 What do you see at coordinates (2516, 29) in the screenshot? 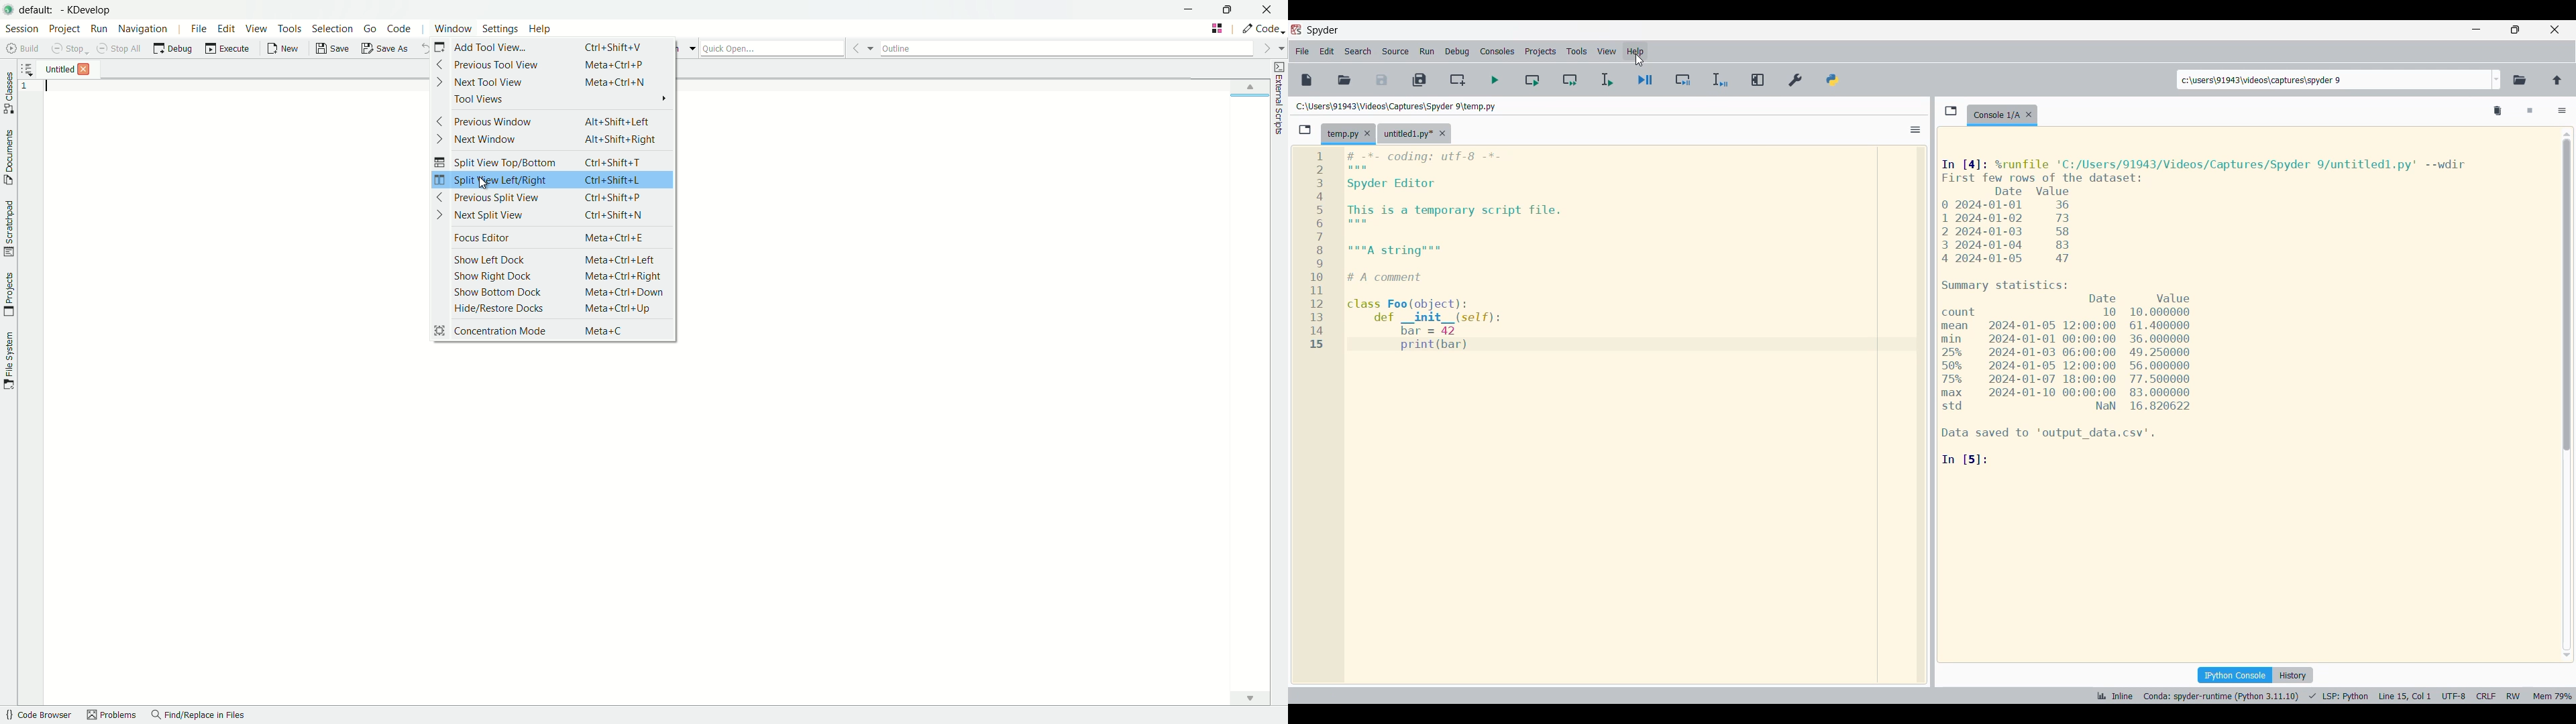
I see `Show in a smaller tab` at bounding box center [2516, 29].